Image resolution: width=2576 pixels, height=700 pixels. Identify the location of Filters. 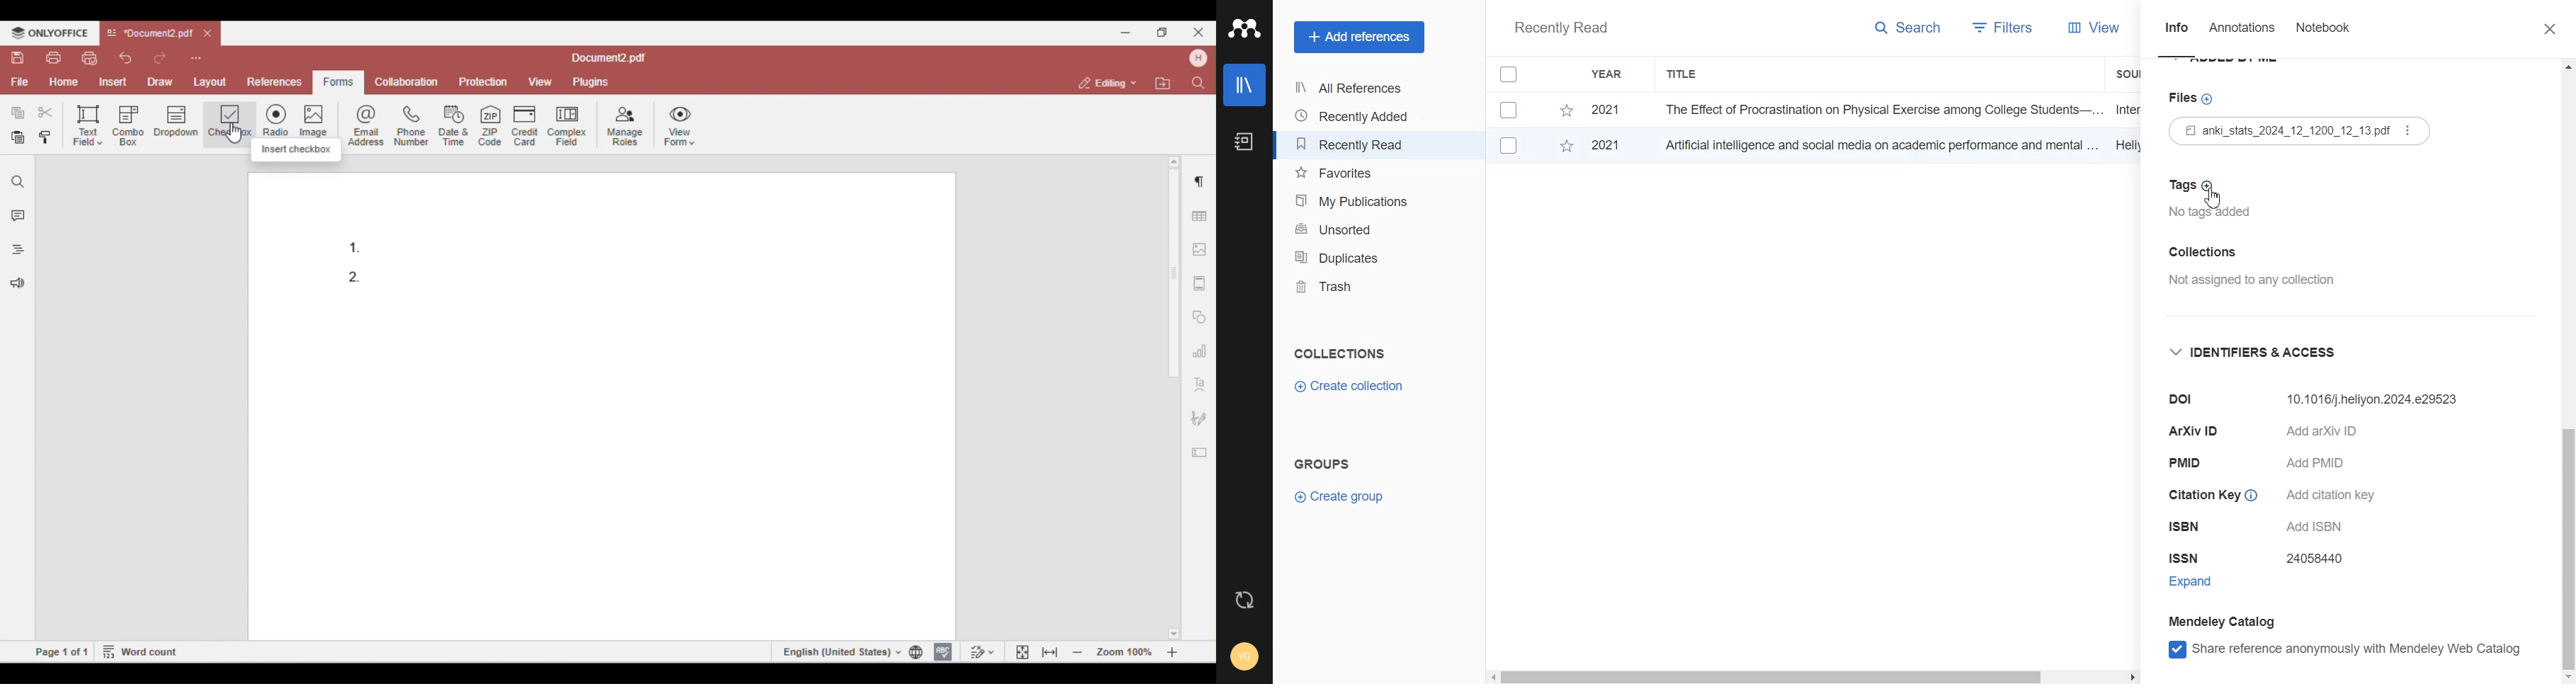
(1997, 29).